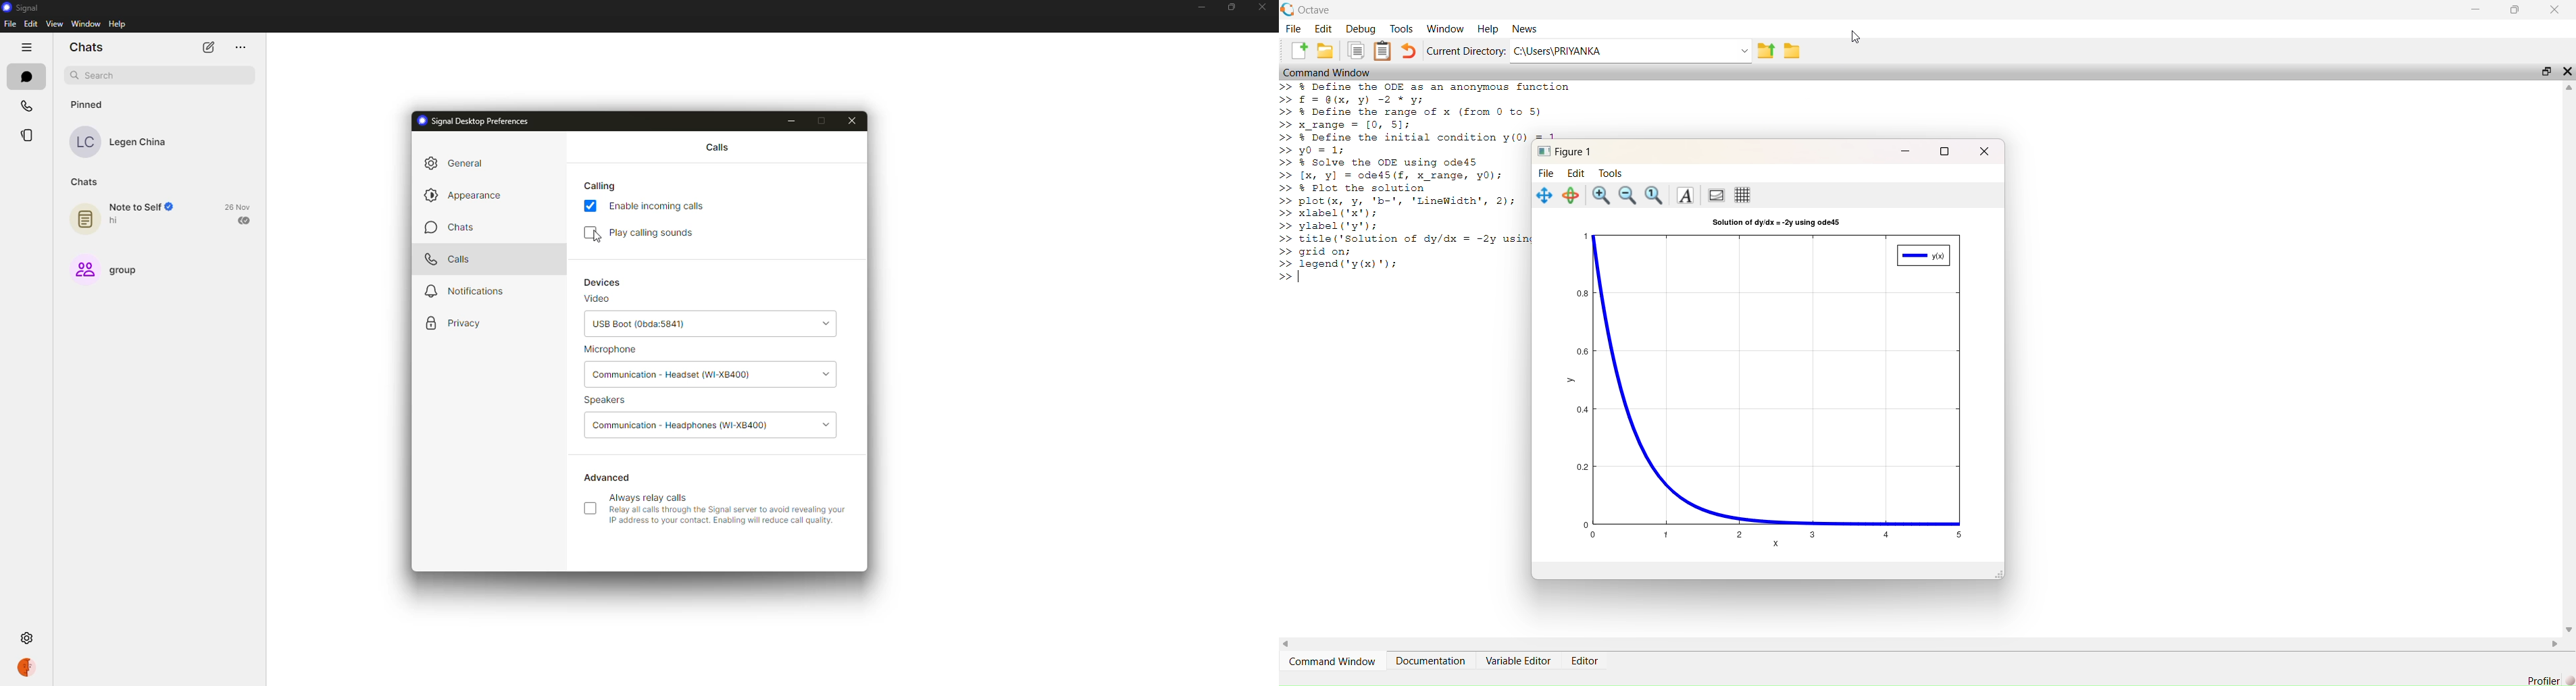 Image resolution: width=2576 pixels, height=700 pixels. I want to click on pinned, so click(90, 105).